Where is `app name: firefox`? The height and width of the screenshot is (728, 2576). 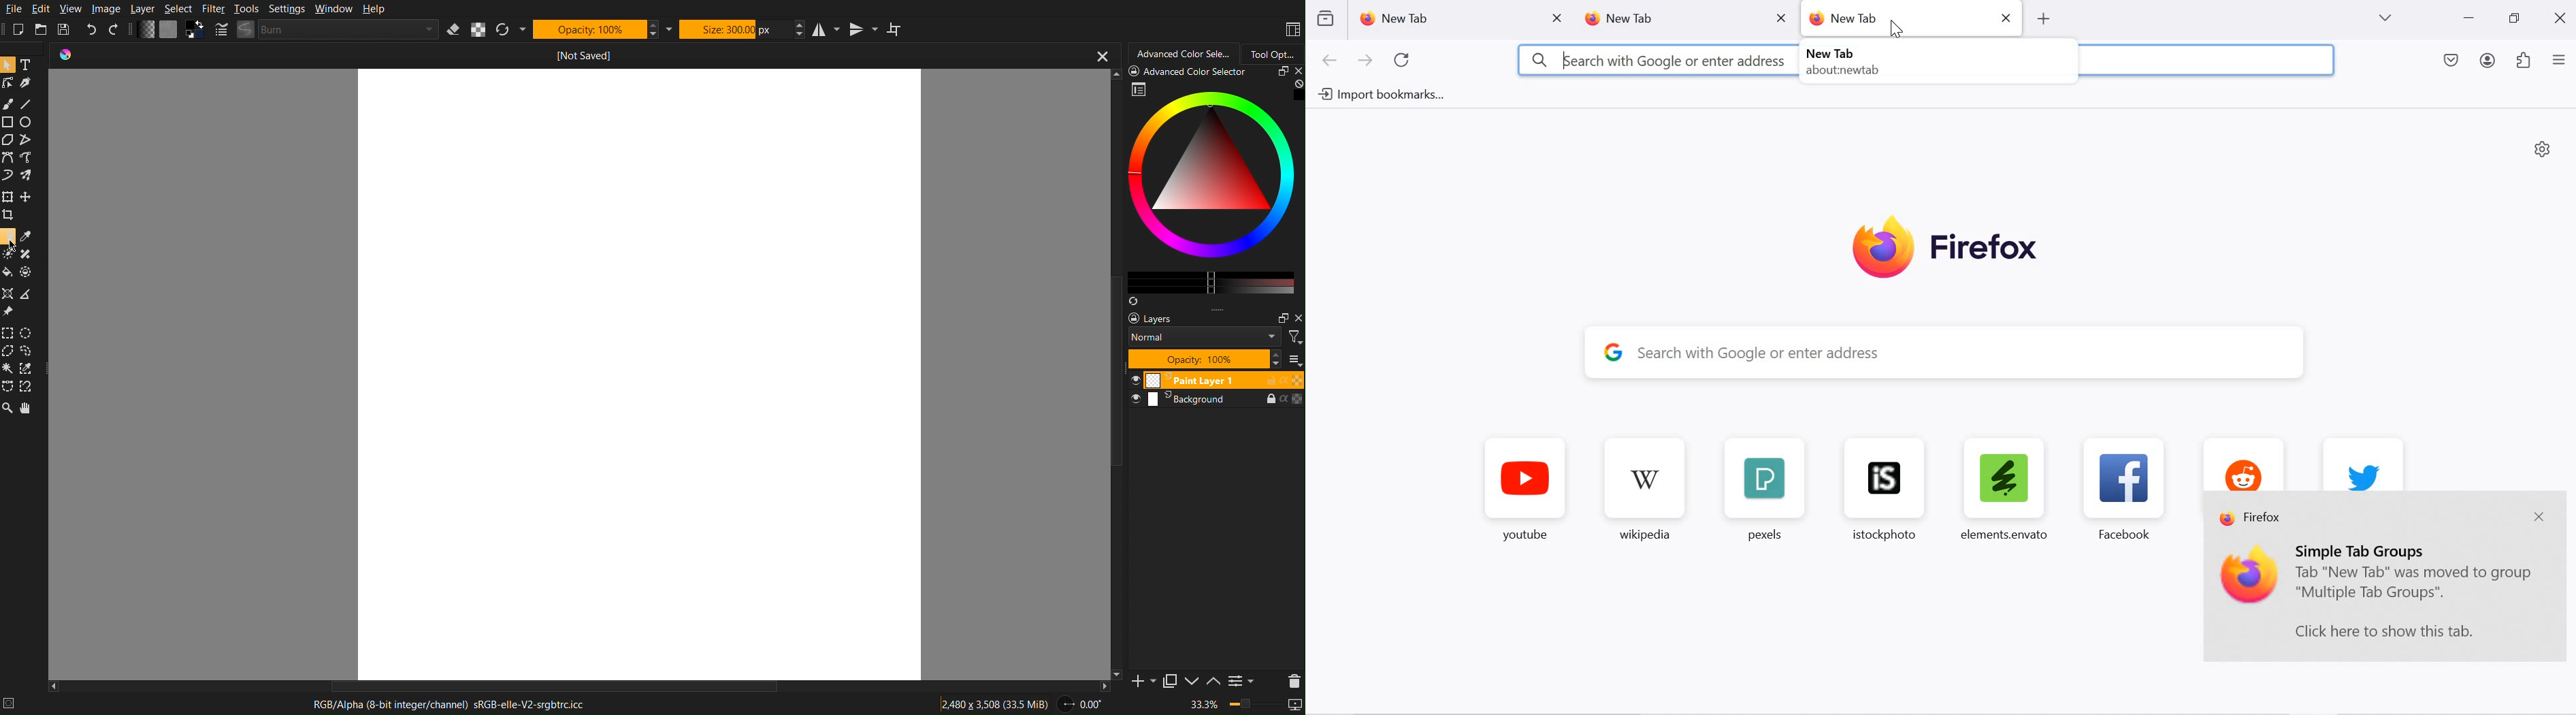
app name: firefox is located at coordinates (2252, 519).